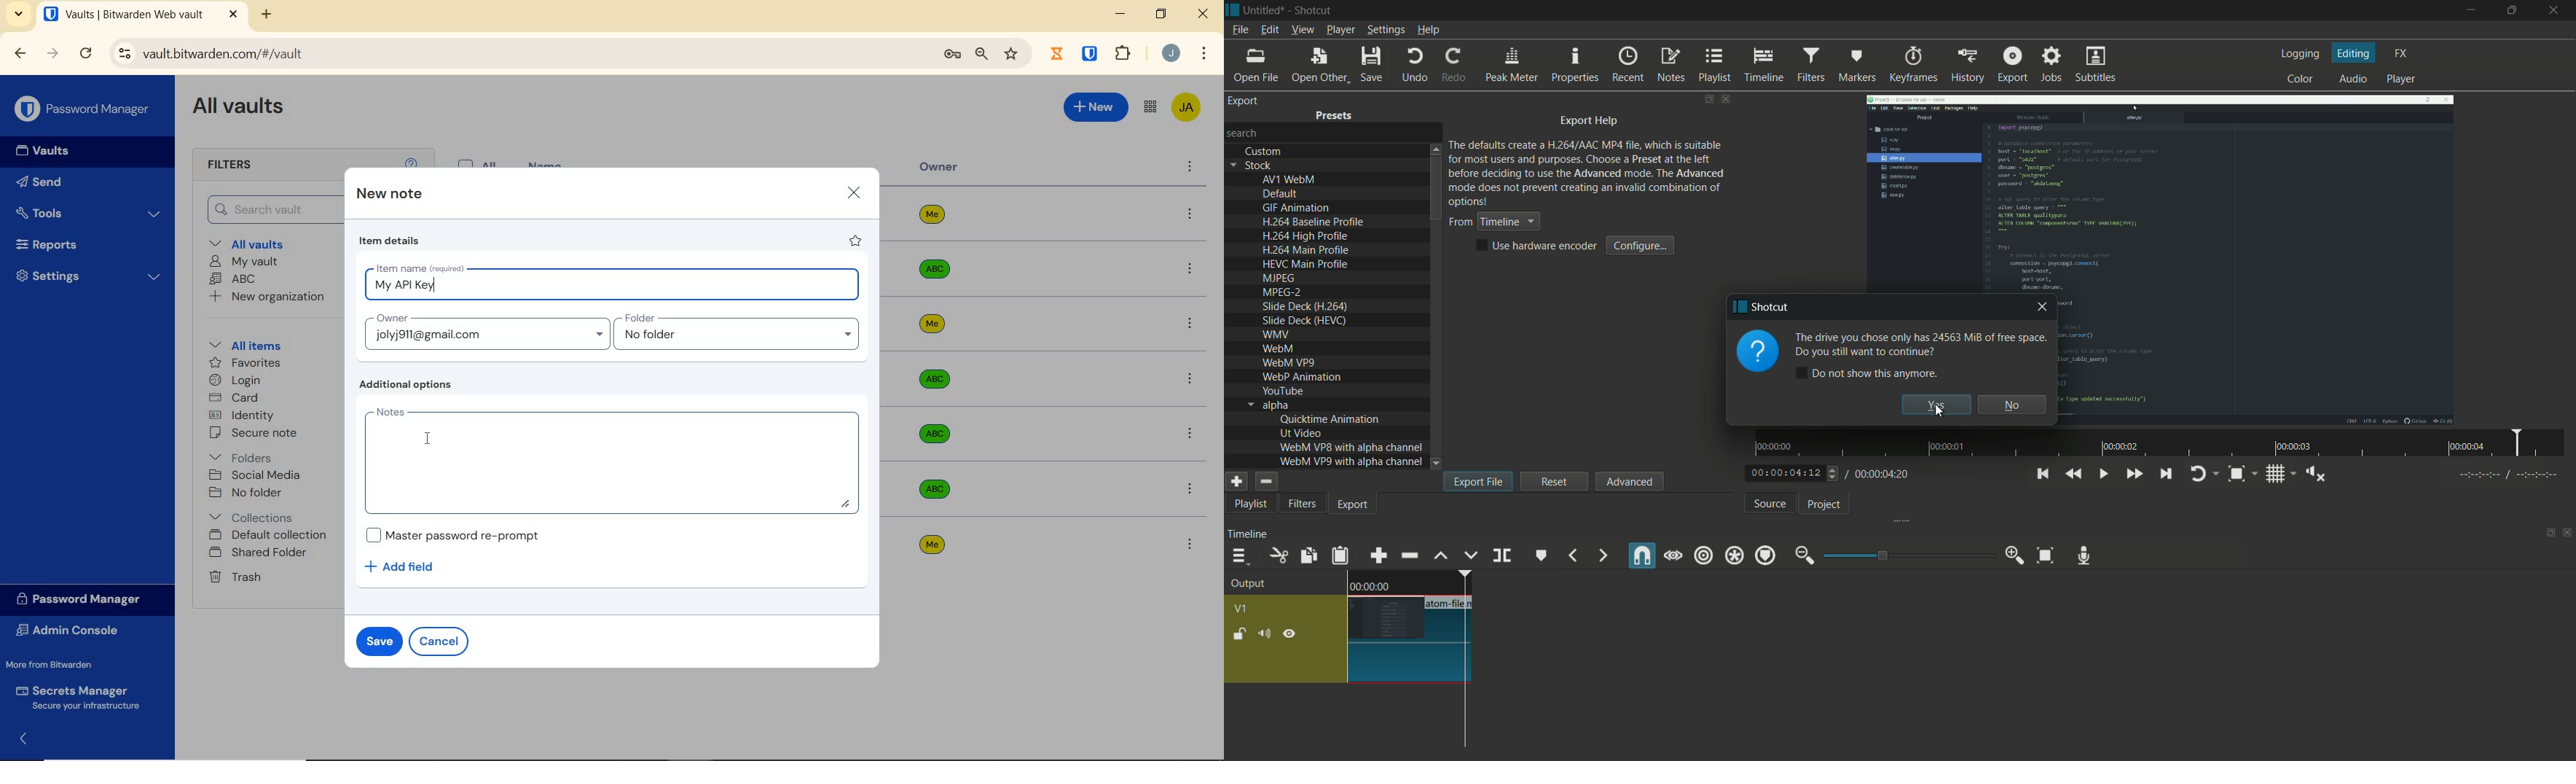 This screenshot has height=784, width=2576. What do you see at coordinates (1122, 15) in the screenshot?
I see `MINIMIZE` at bounding box center [1122, 15].